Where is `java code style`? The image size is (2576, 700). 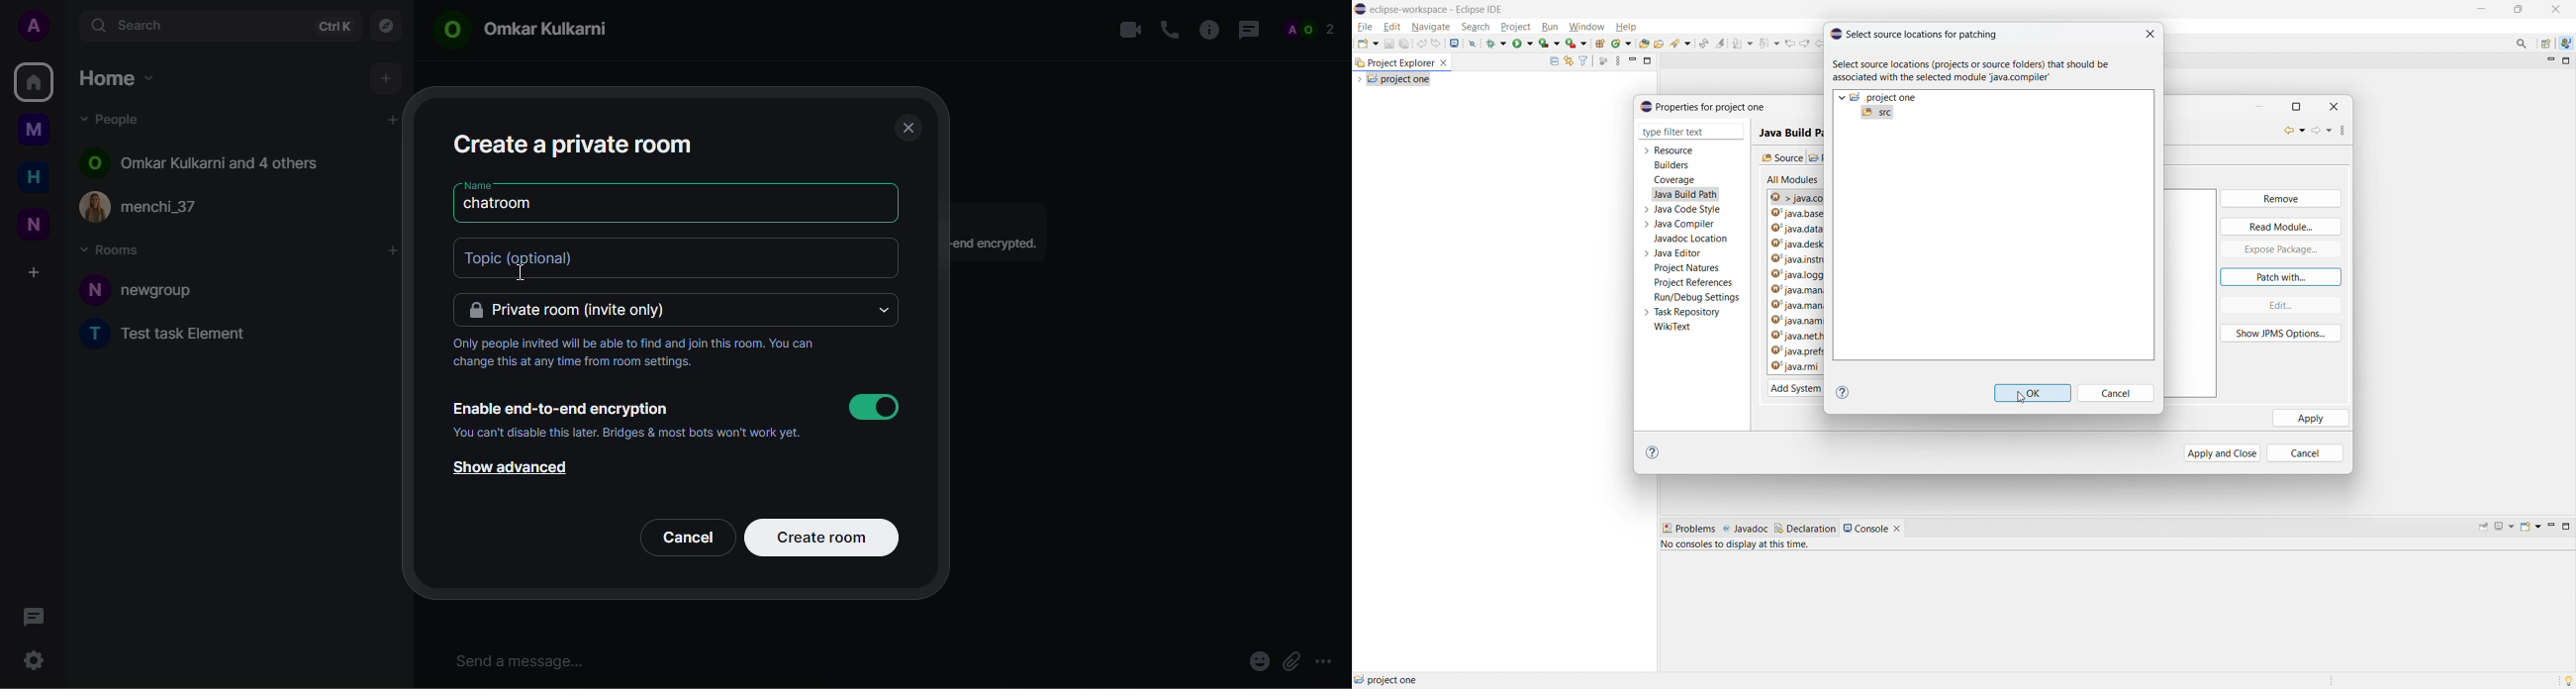
java code style is located at coordinates (1689, 209).